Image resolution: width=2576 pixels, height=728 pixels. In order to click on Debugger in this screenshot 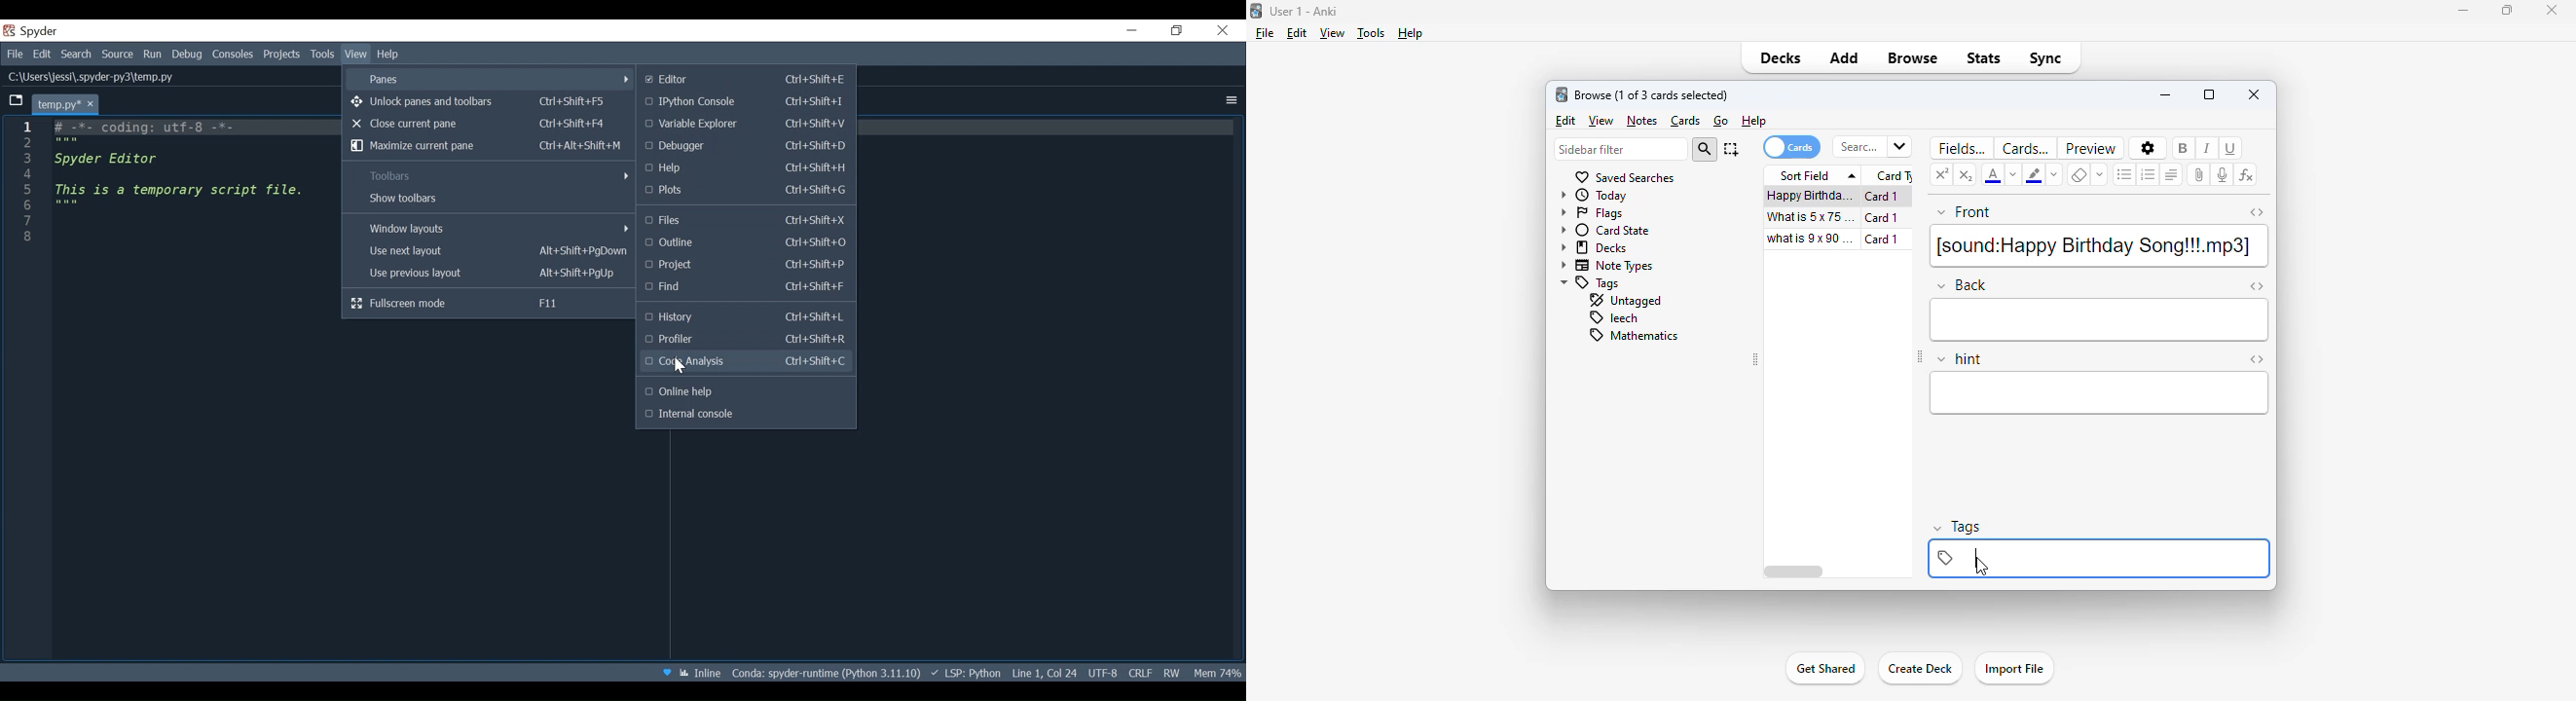, I will do `click(746, 147)`.